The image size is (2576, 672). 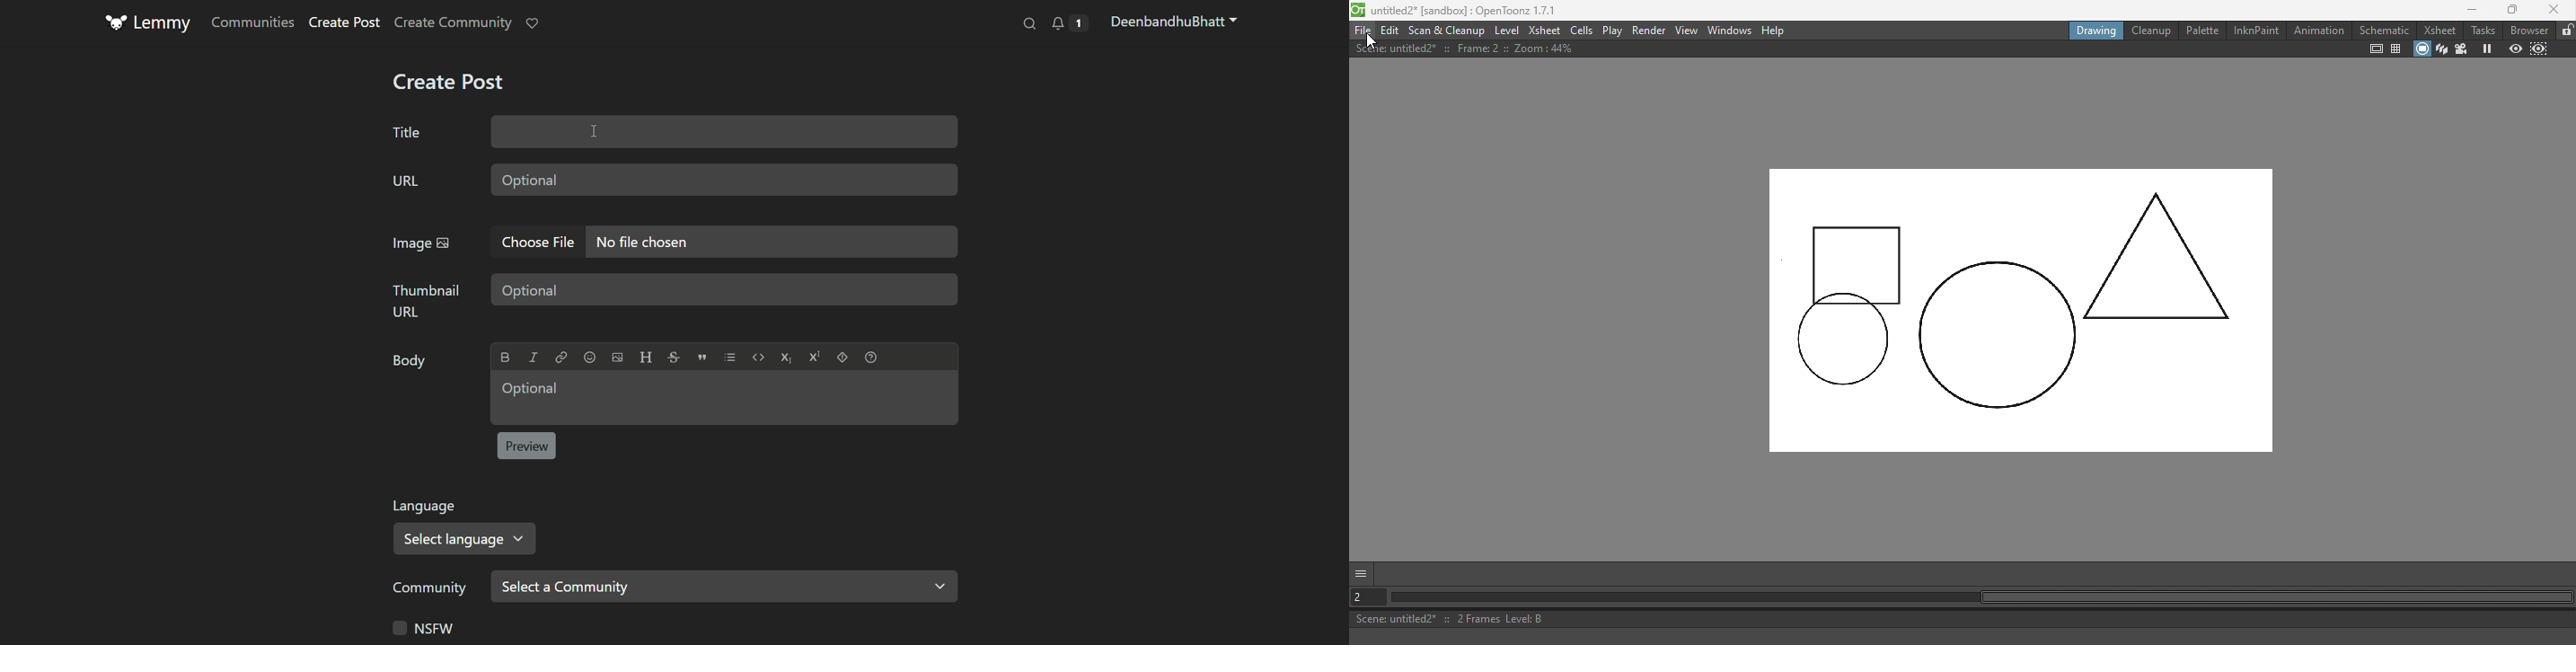 What do you see at coordinates (252, 22) in the screenshot?
I see `communities` at bounding box center [252, 22].